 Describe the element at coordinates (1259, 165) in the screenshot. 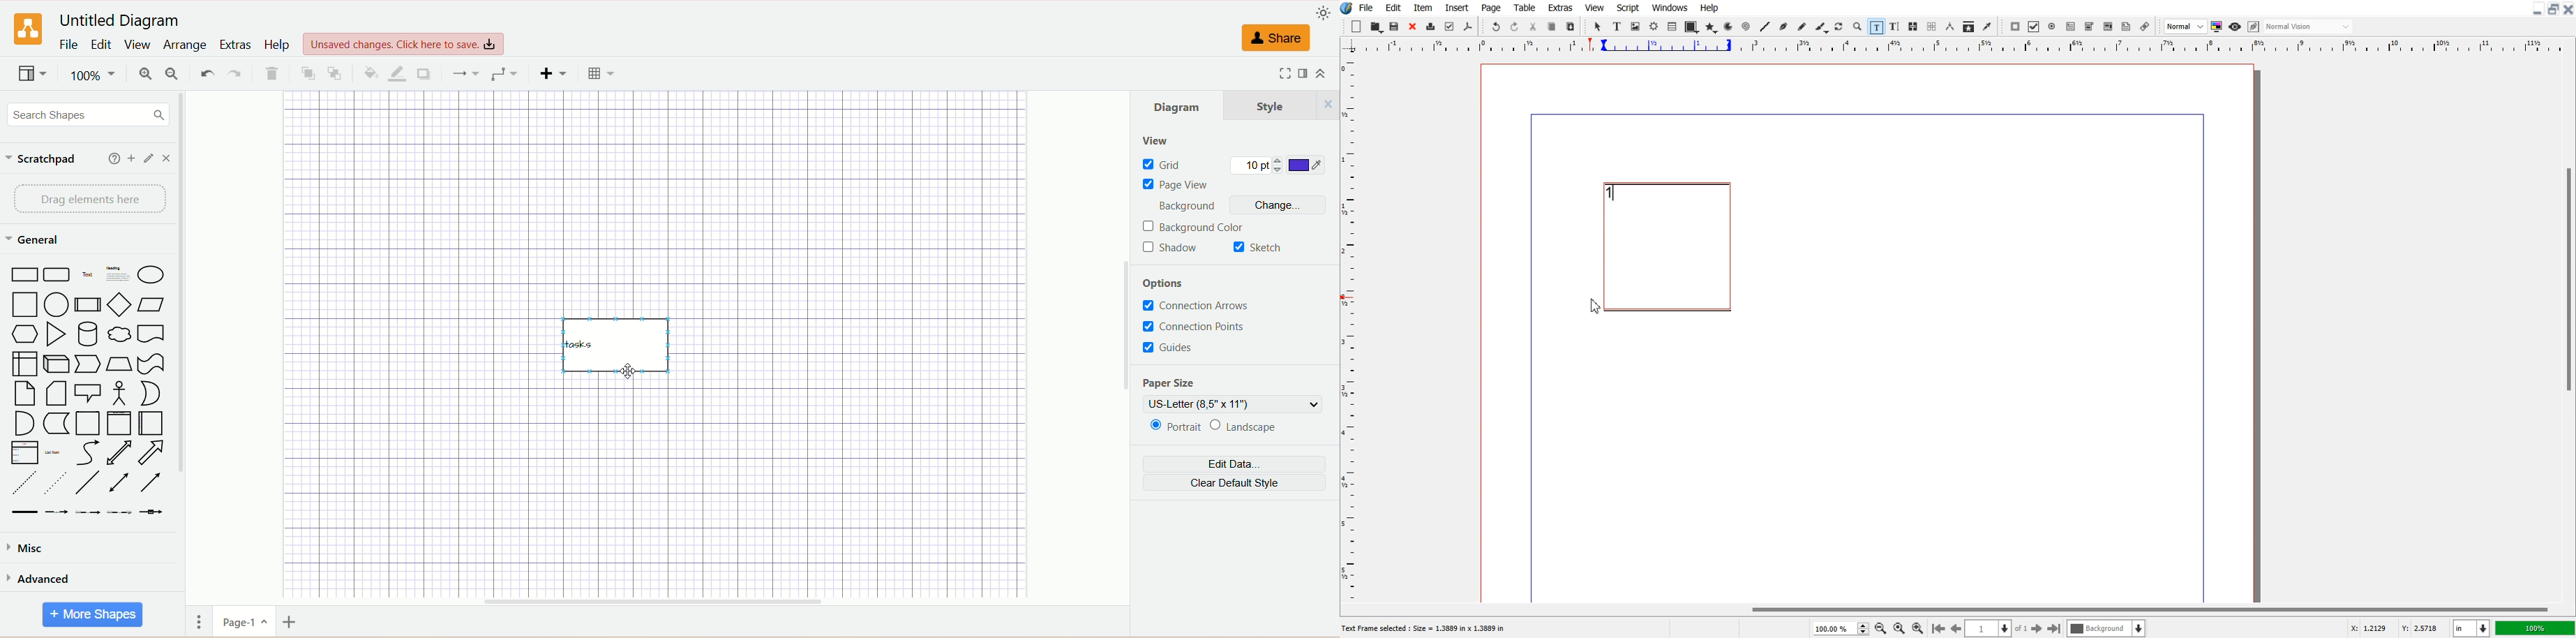

I see `10 pt` at that location.